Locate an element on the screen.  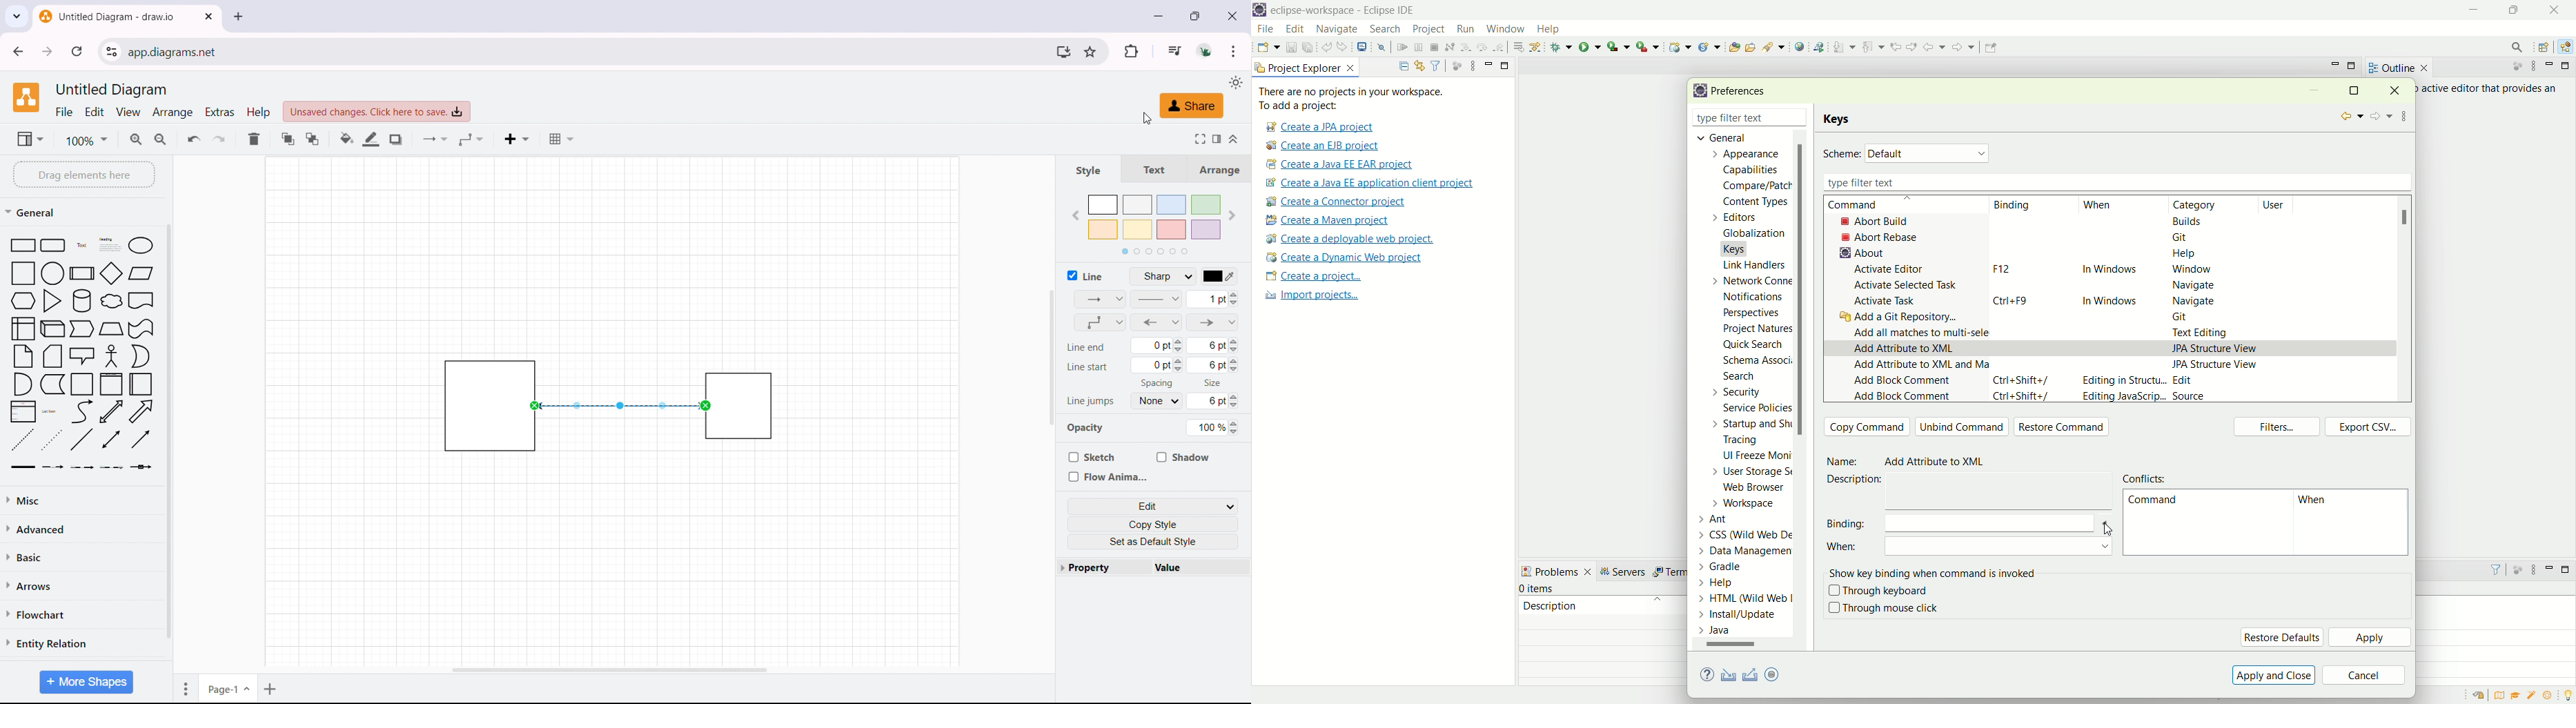
line end size is located at coordinates (1187, 346).